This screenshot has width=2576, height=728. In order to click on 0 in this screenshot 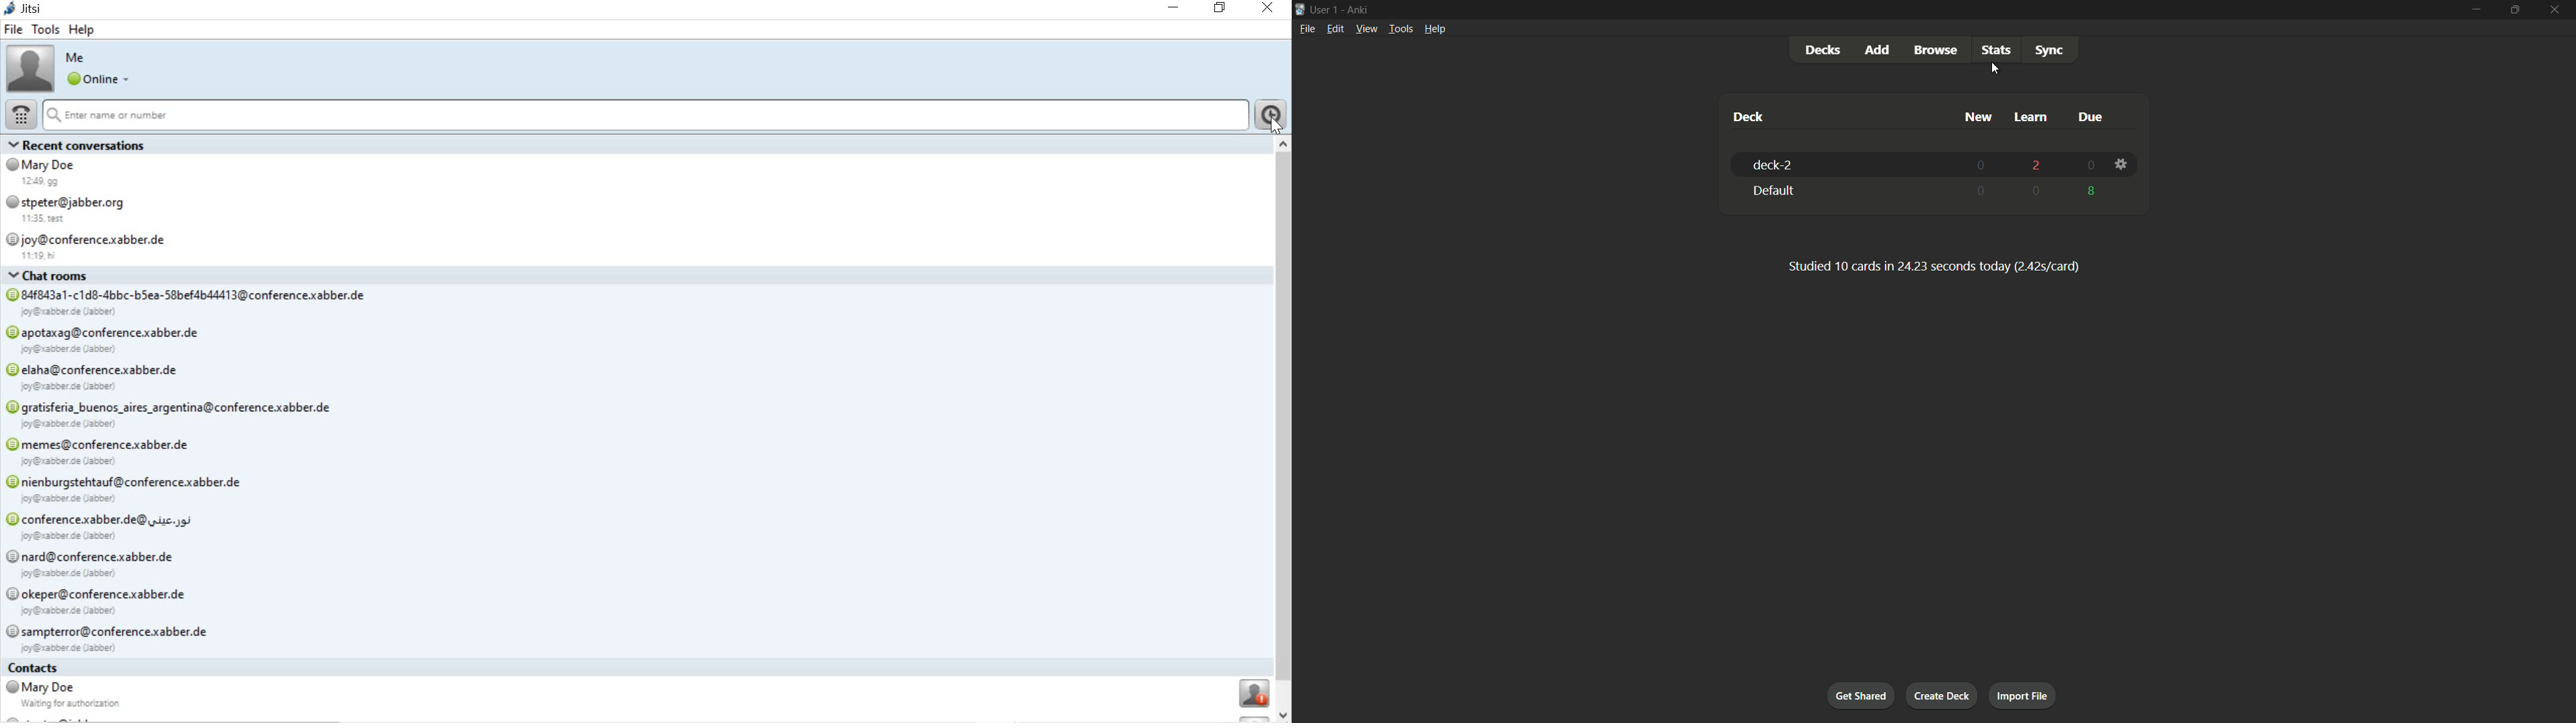, I will do `click(2038, 193)`.